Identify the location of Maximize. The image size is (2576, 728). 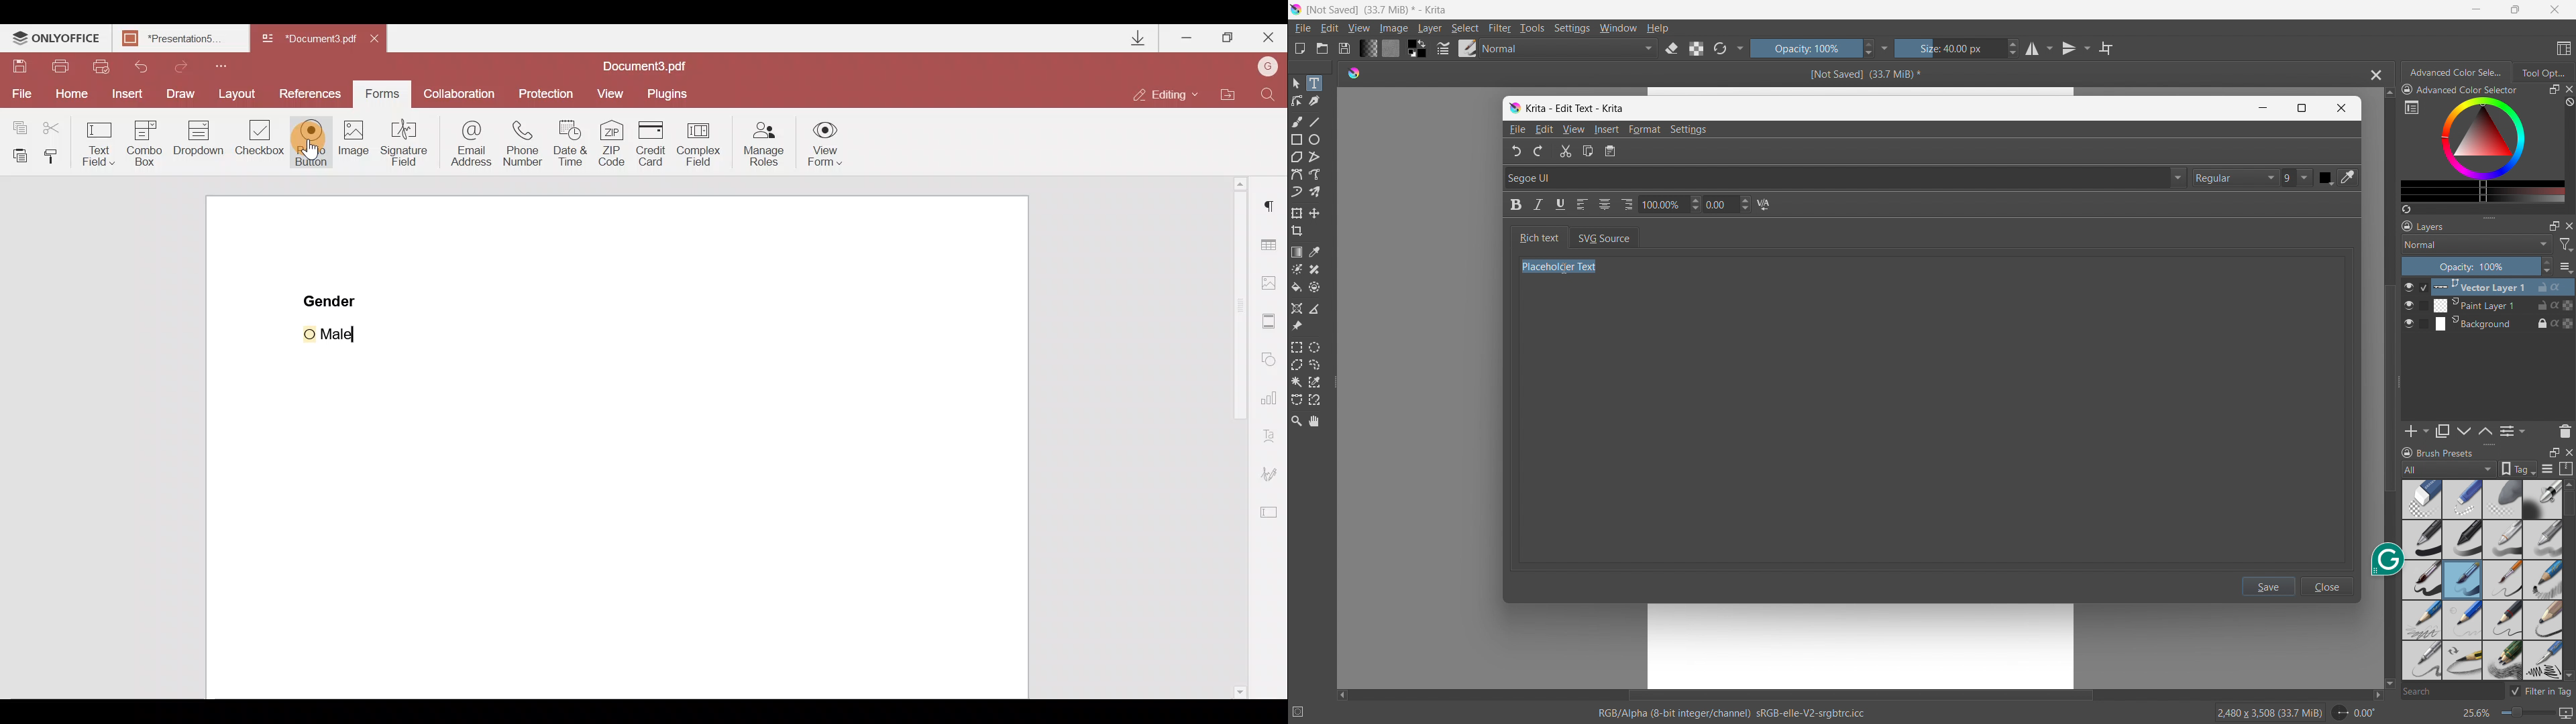
(1229, 36).